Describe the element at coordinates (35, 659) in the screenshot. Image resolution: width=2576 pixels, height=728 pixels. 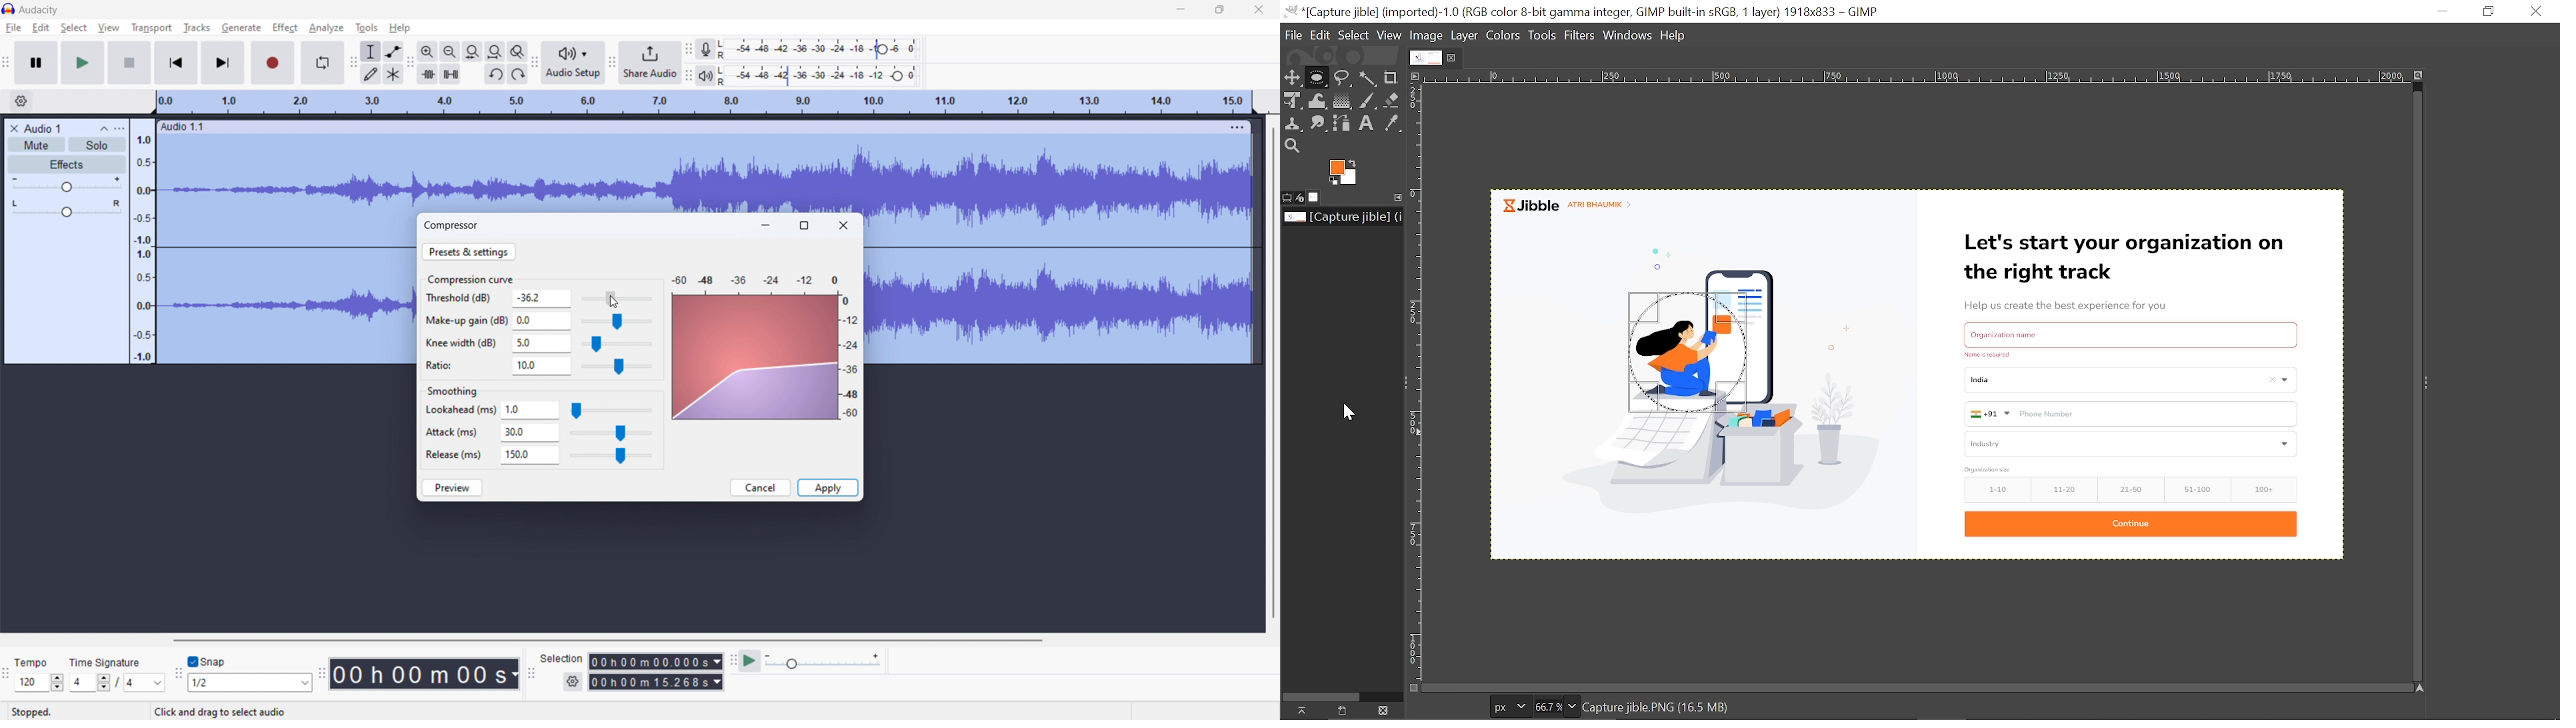
I see `Tempo` at that location.